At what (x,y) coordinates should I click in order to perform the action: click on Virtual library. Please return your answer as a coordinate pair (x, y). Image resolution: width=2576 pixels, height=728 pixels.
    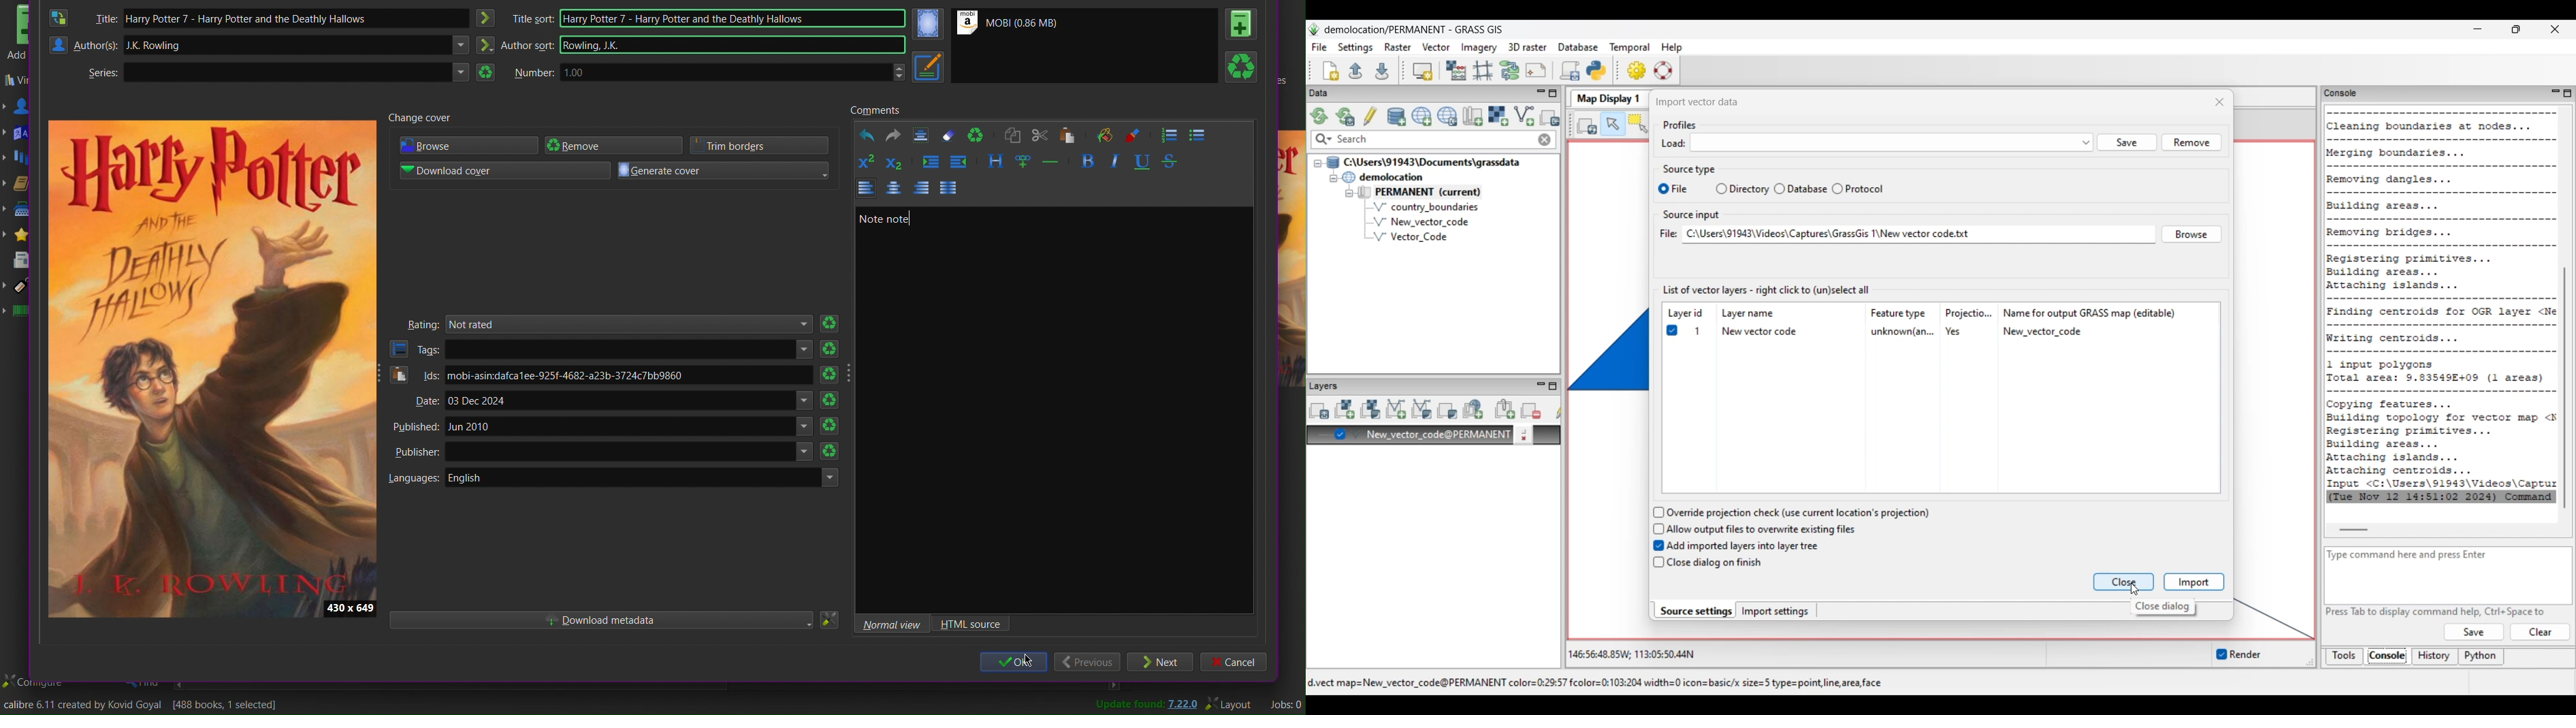
    Looking at the image, I should click on (20, 81).